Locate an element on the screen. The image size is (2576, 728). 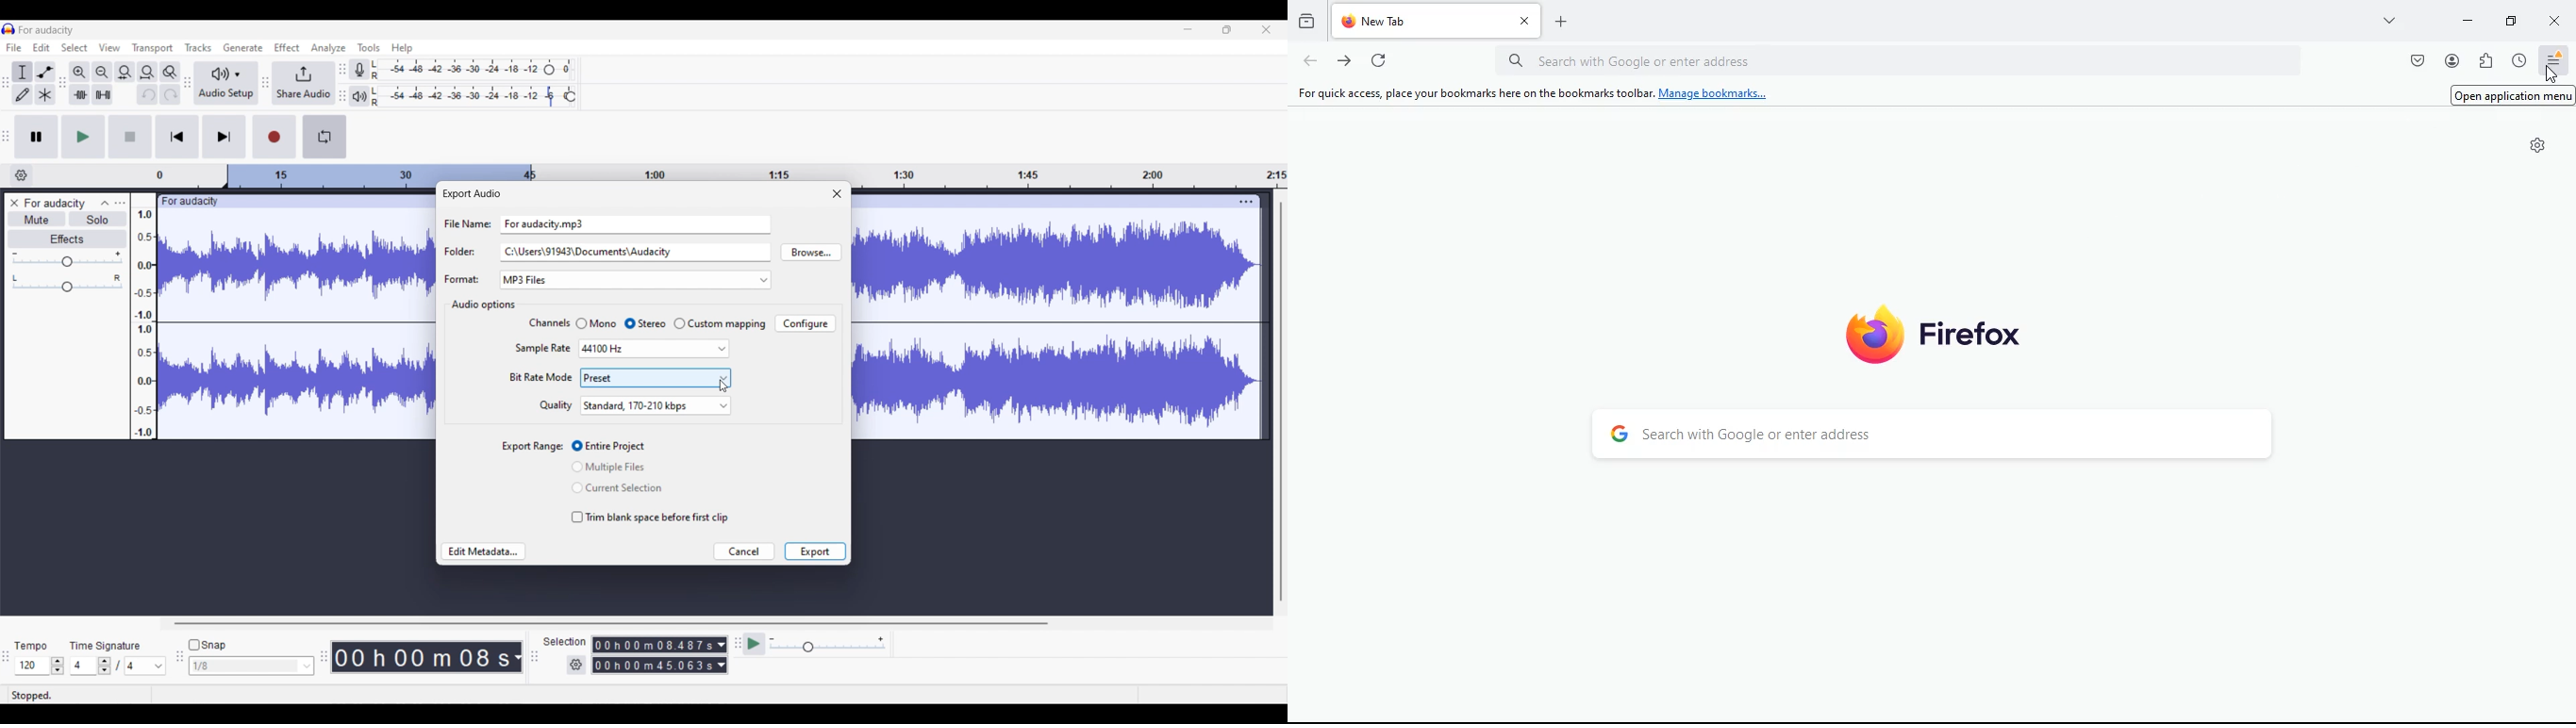
Undo is located at coordinates (148, 95).